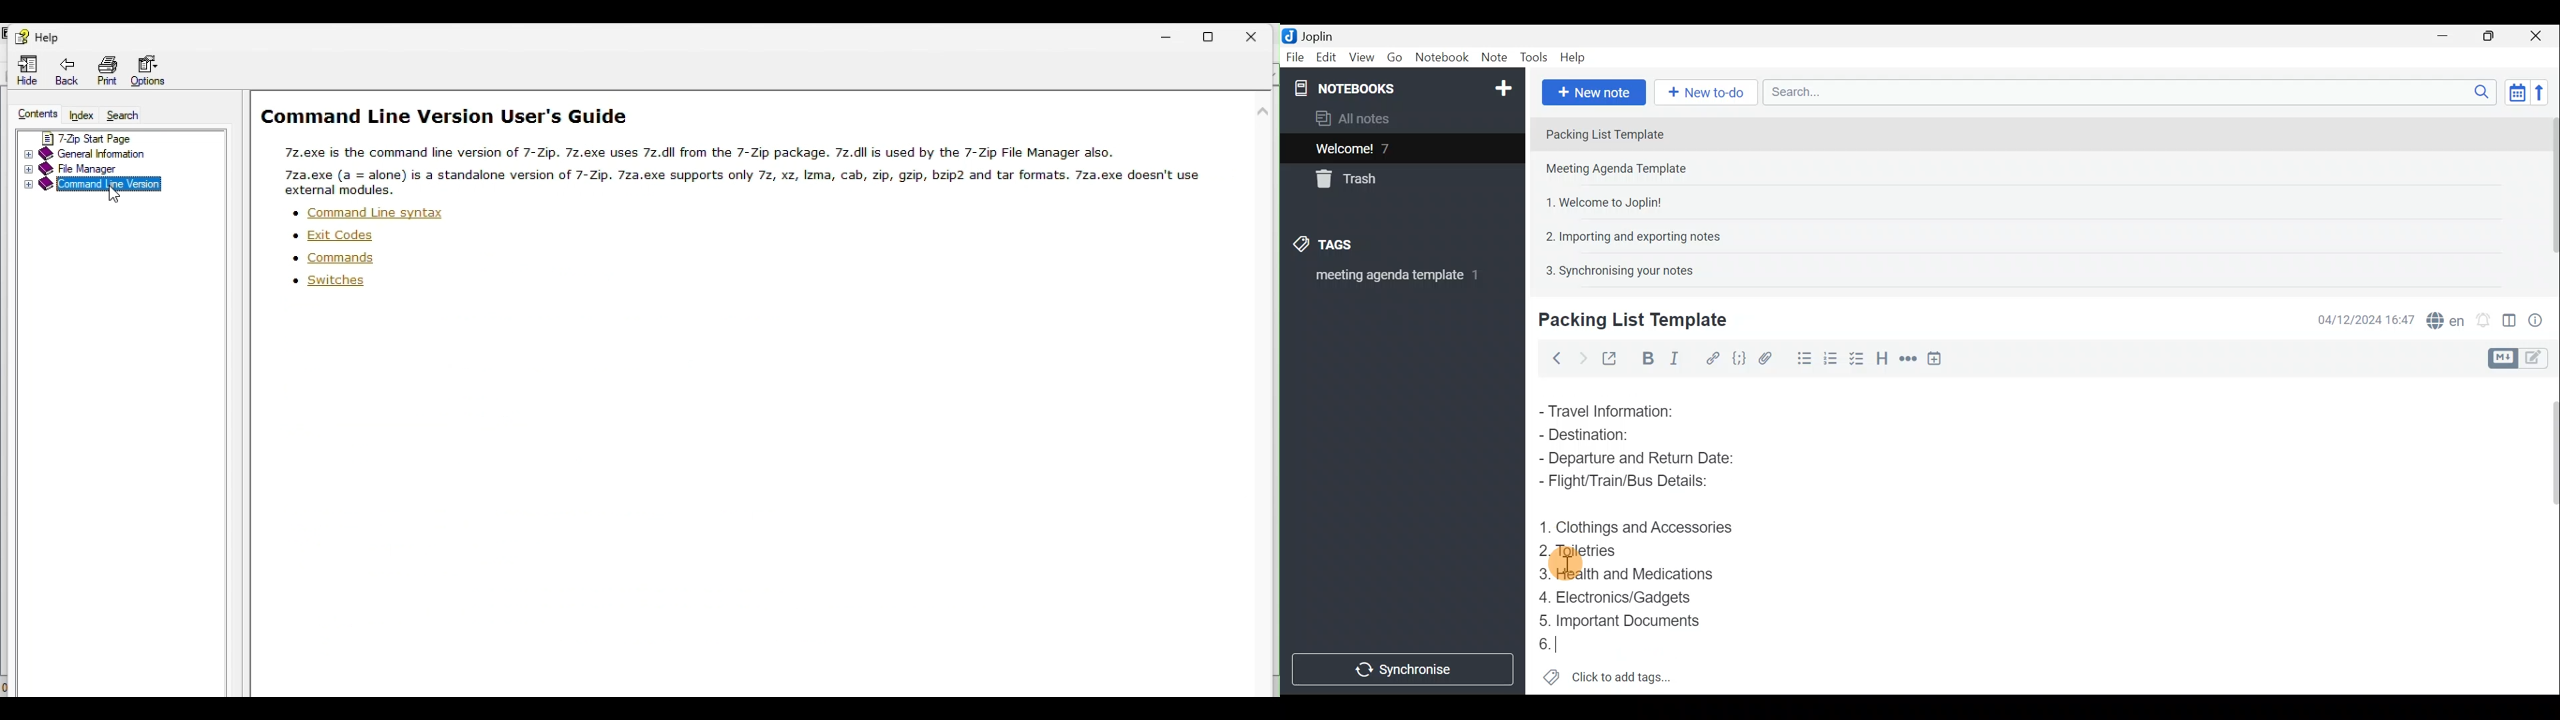 This screenshot has width=2576, height=728. I want to click on commands, so click(335, 259).